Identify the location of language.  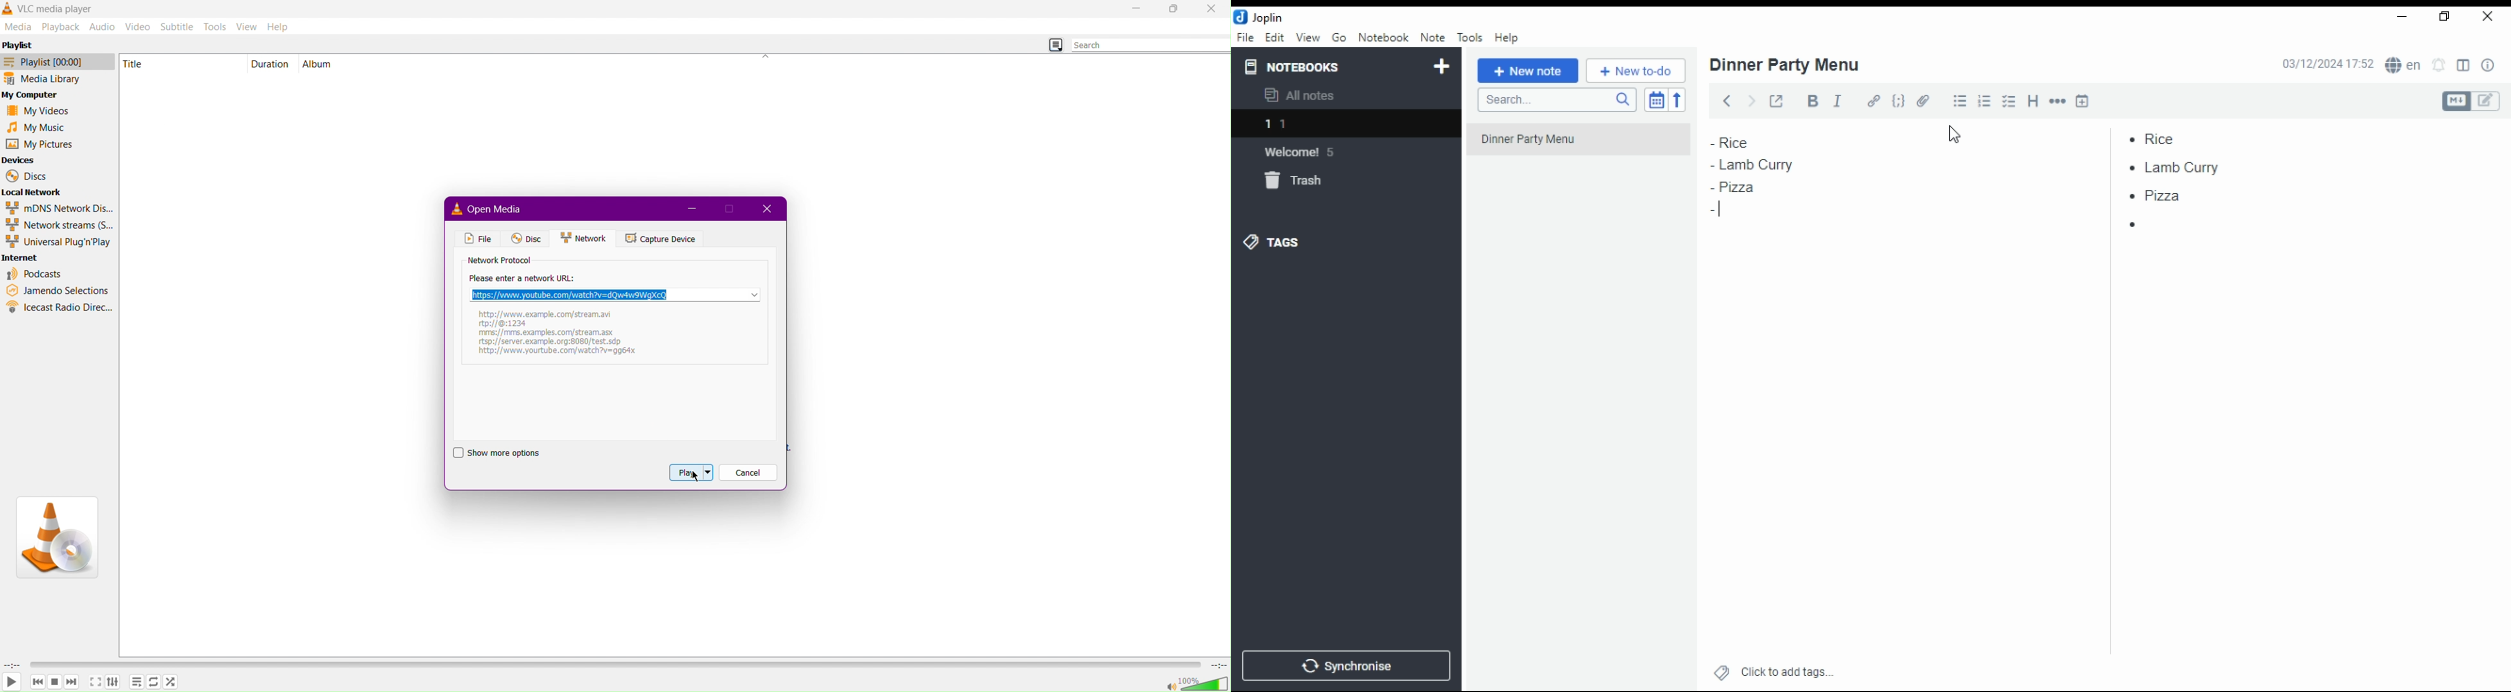
(2402, 65).